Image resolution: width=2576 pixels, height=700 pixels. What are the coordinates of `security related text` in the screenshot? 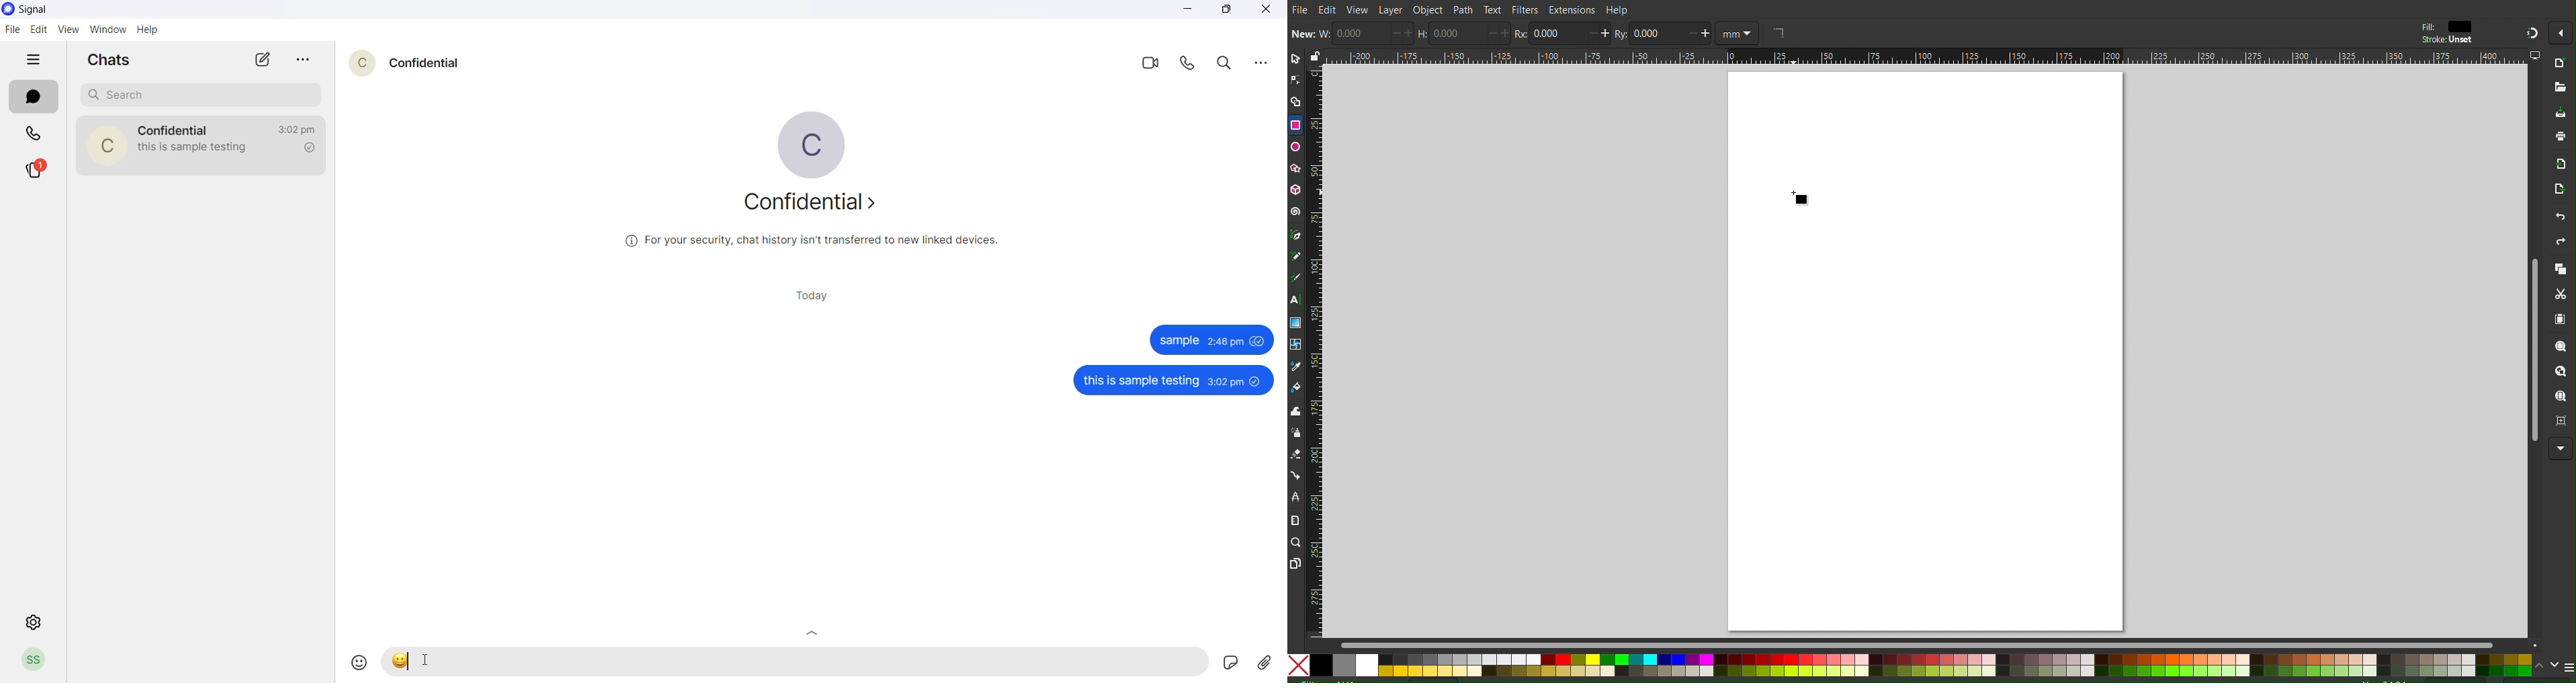 It's located at (811, 242).